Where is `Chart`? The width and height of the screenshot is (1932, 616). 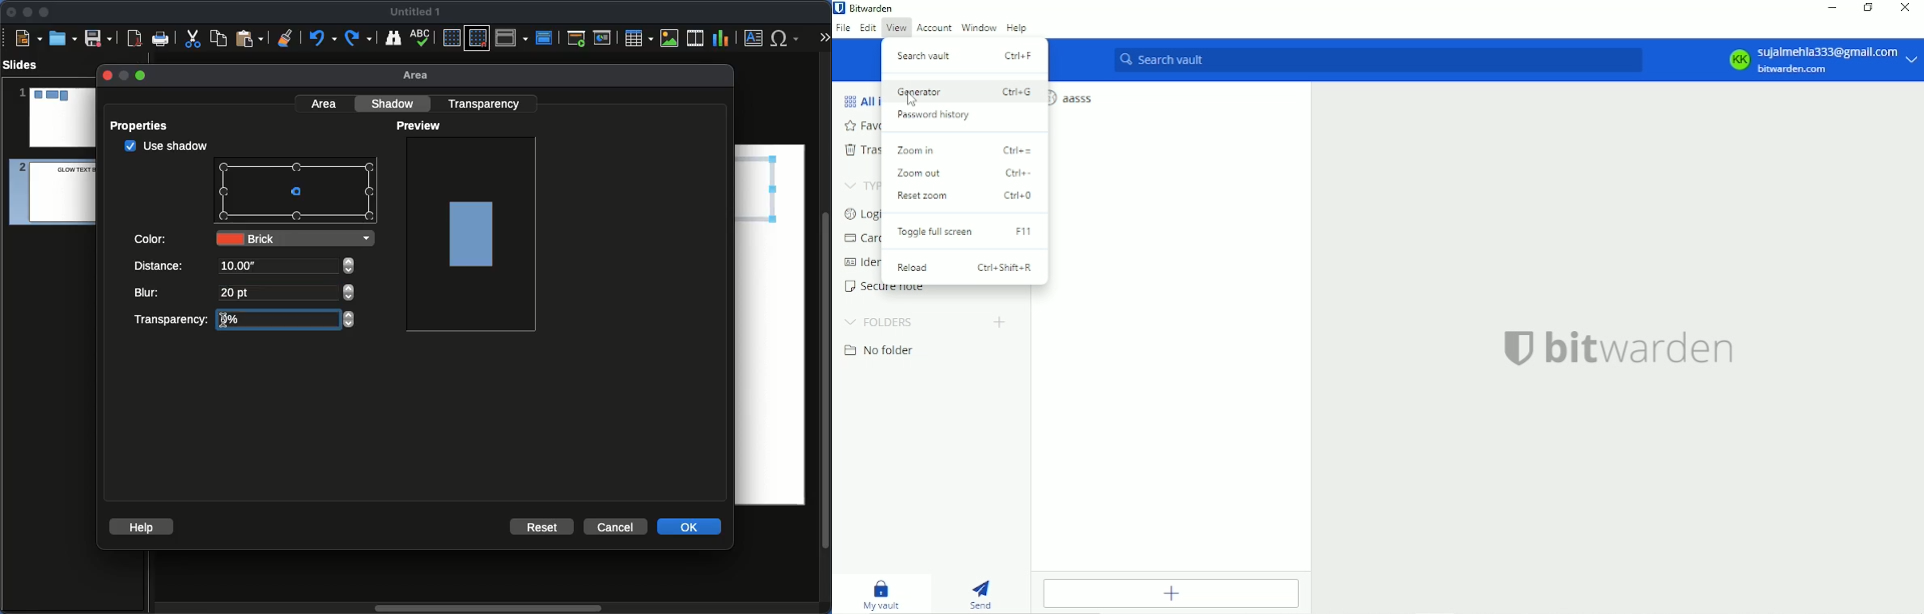 Chart is located at coordinates (721, 39).